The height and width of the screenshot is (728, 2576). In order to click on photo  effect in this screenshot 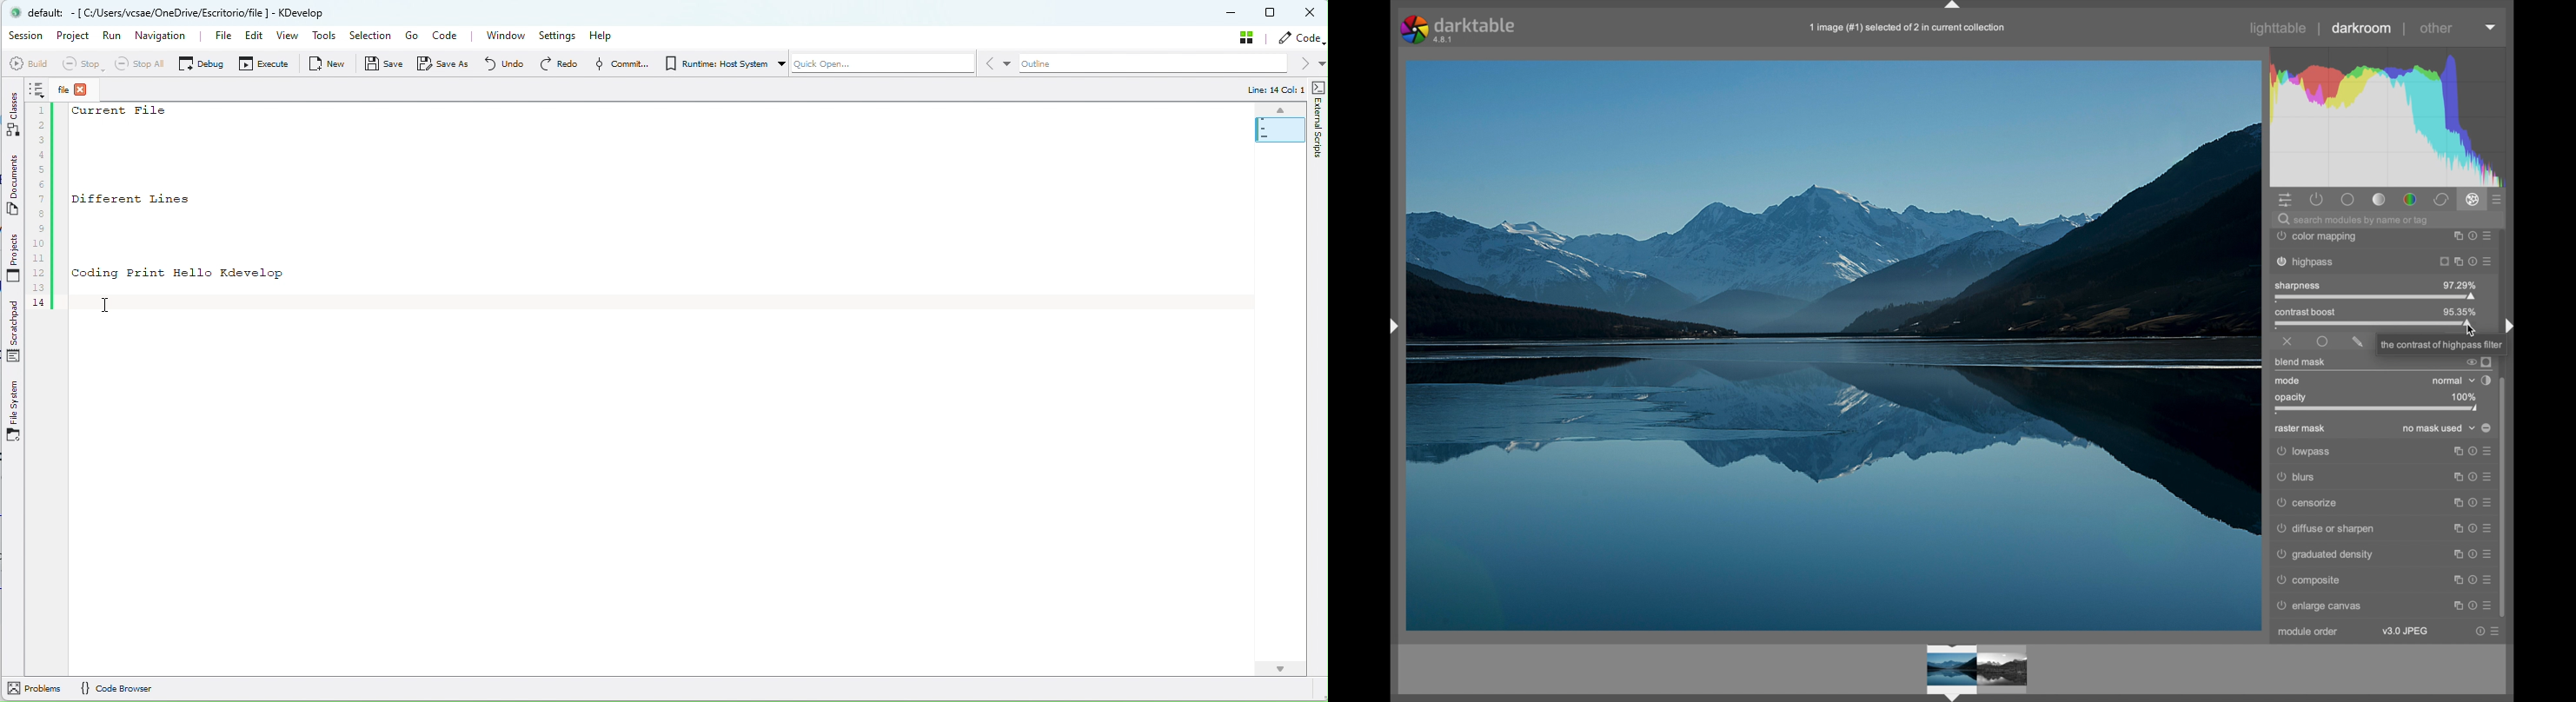, I will do `click(1834, 346)`.